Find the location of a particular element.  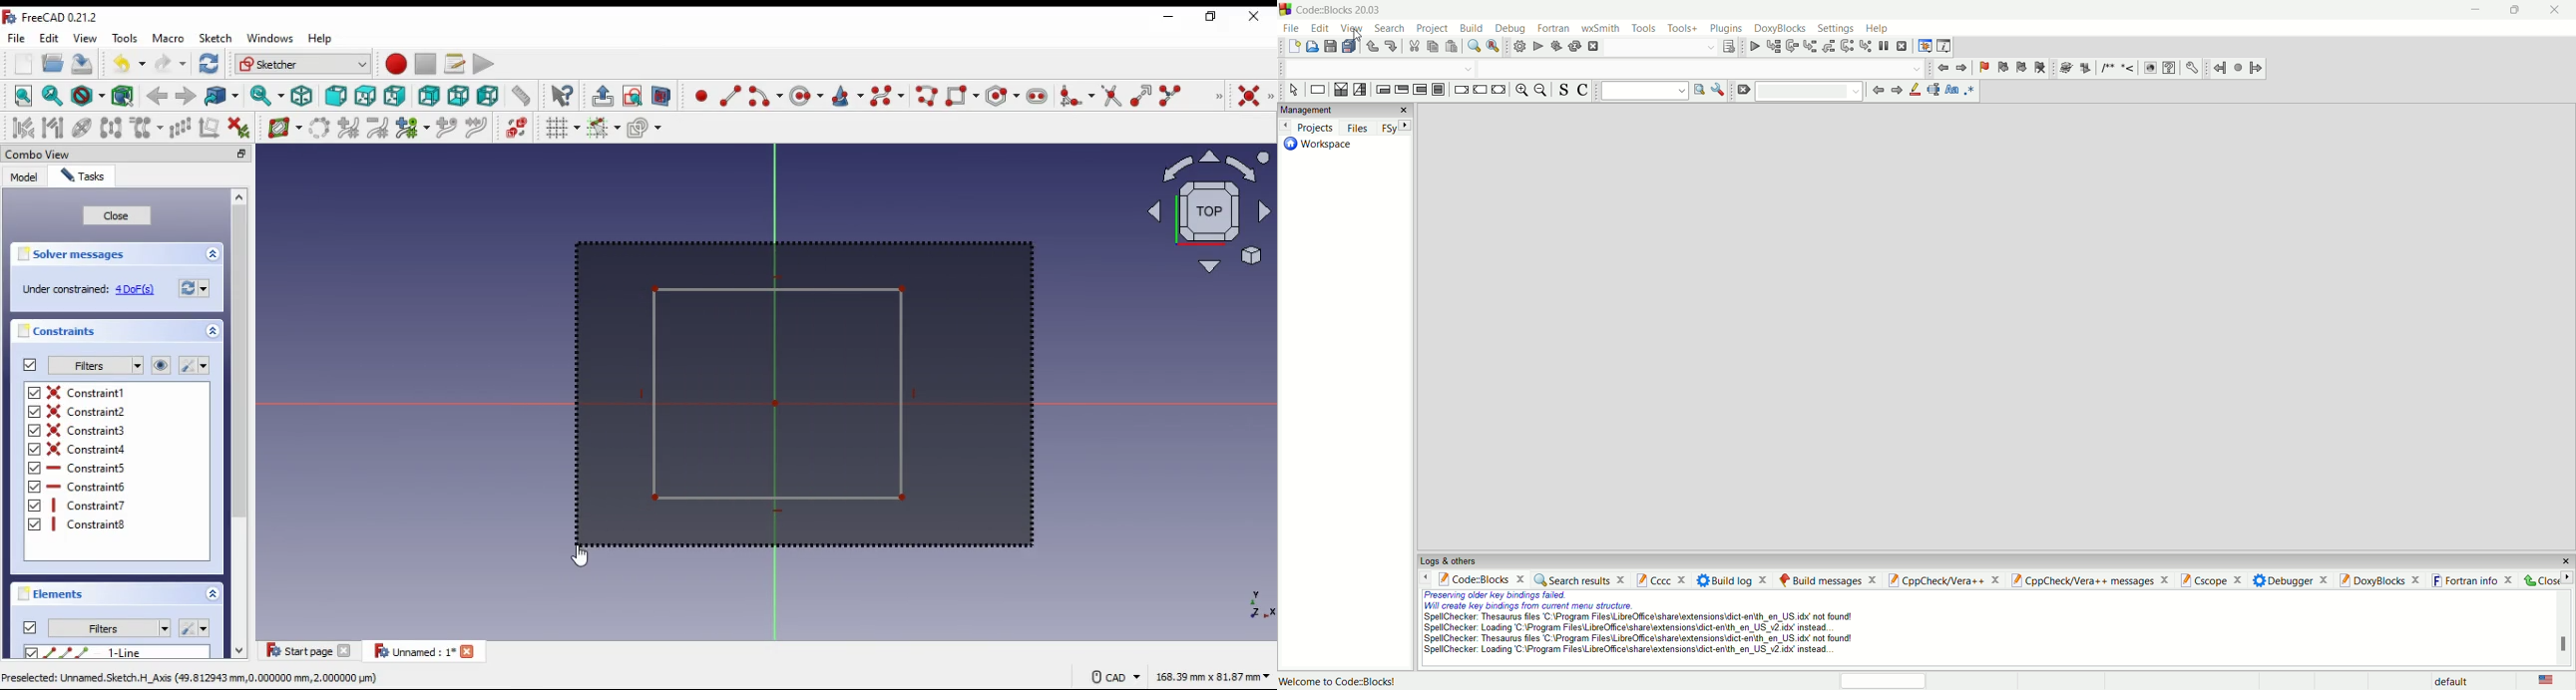

minimize is located at coordinates (1168, 18).